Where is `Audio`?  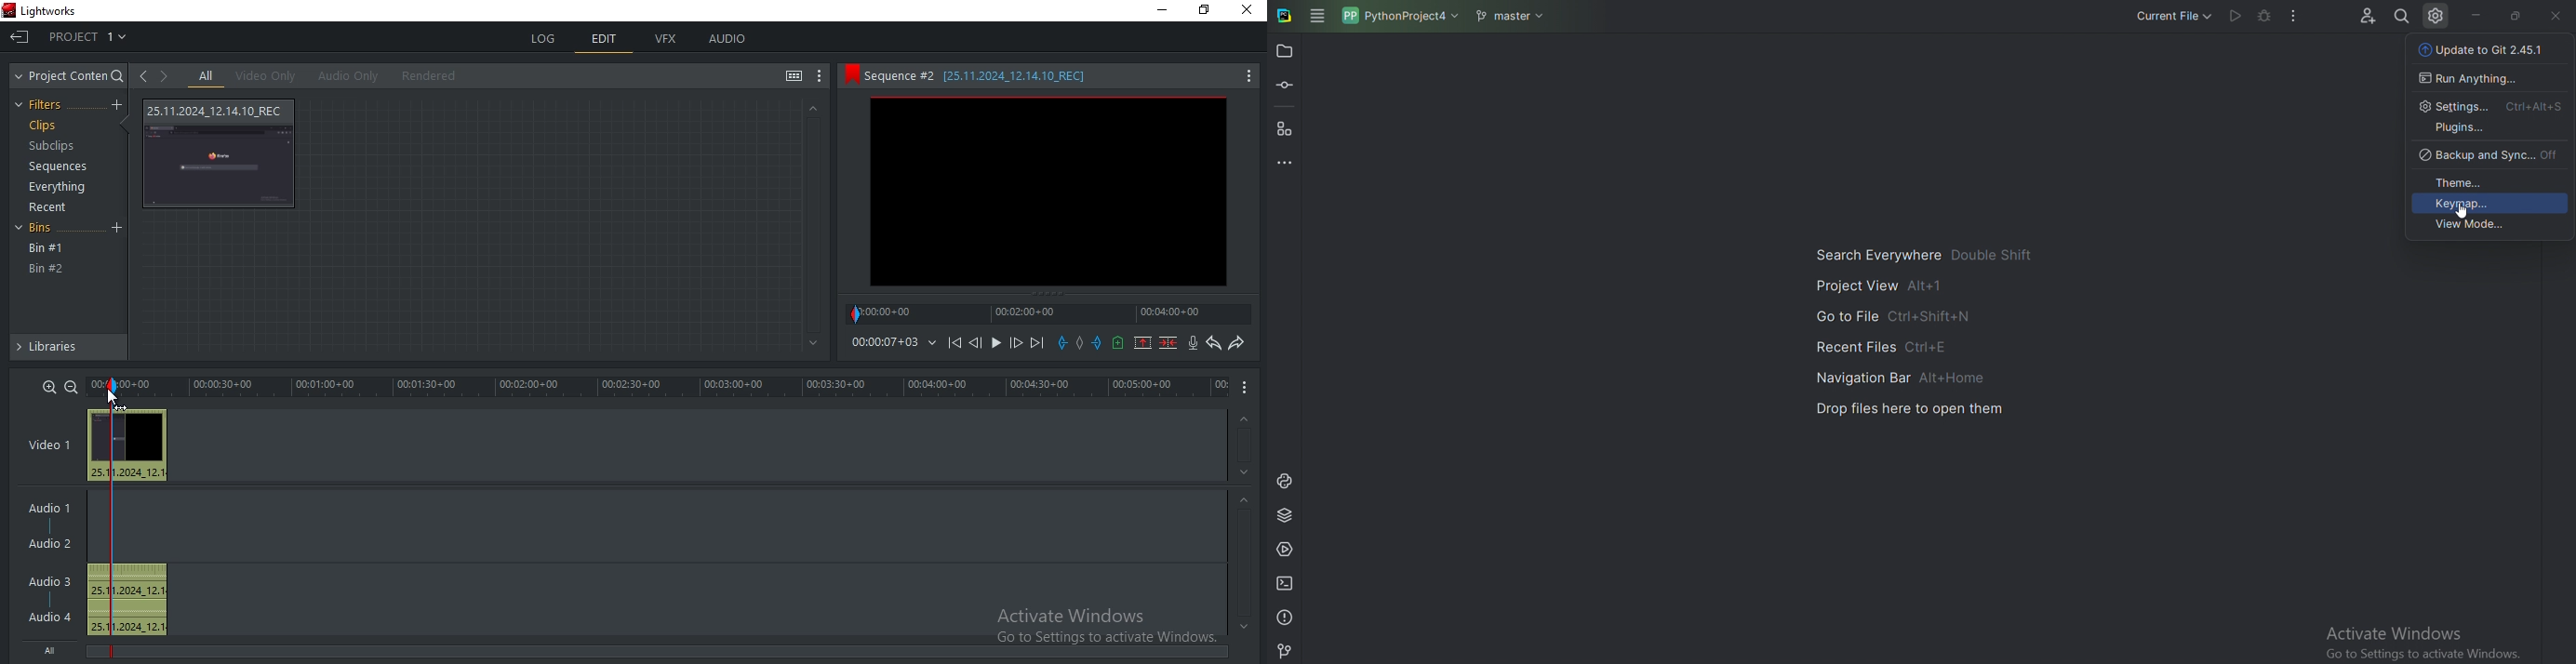
Audio is located at coordinates (52, 617).